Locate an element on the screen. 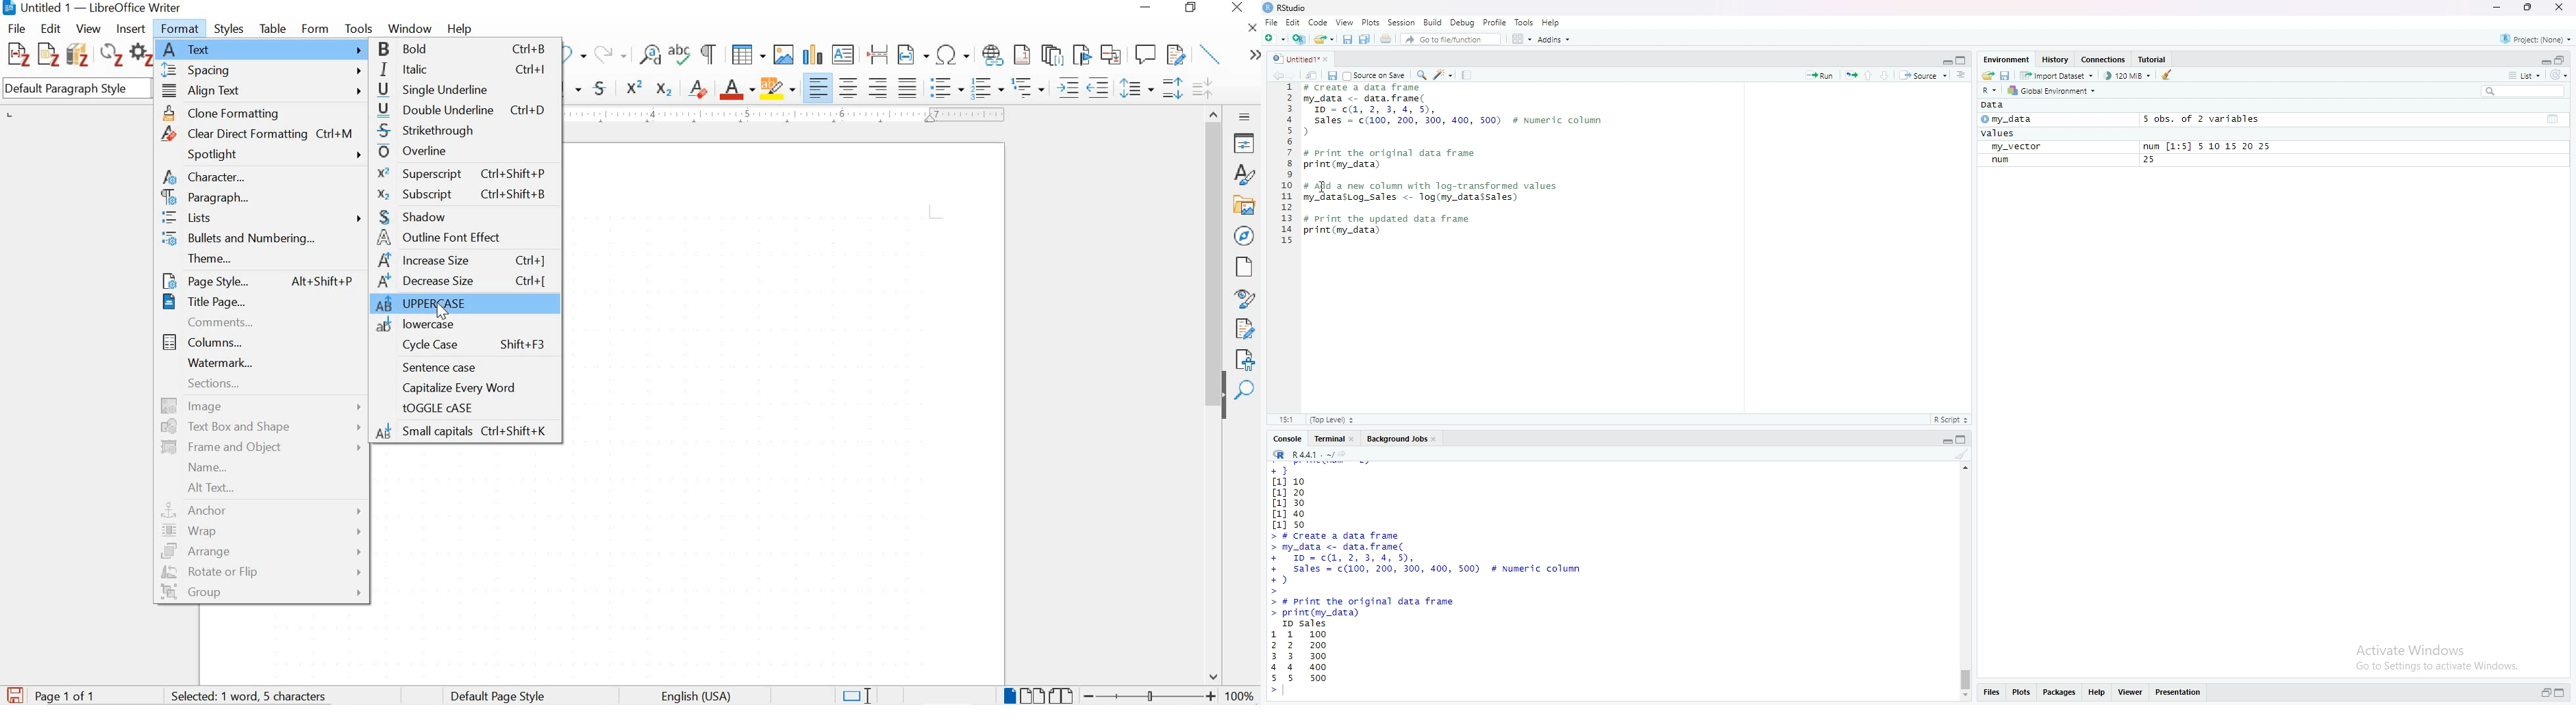  decrease paragraph spacing is located at coordinates (1202, 90).